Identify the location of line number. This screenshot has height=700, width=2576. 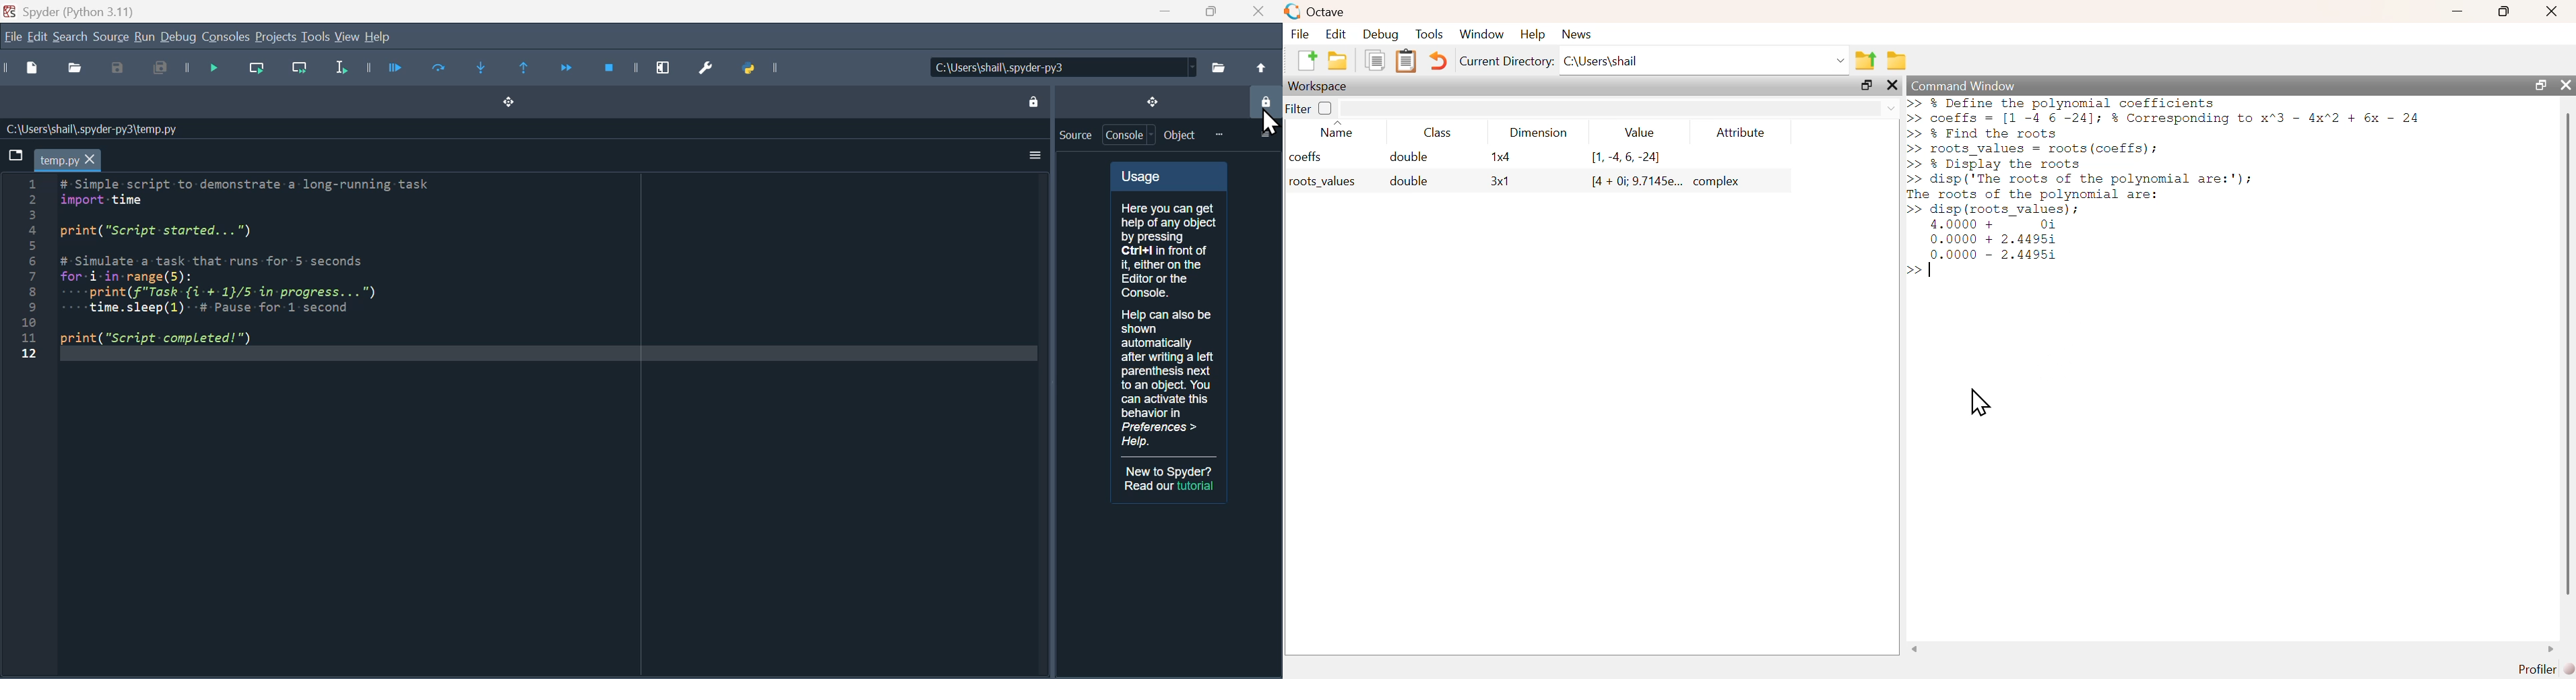
(28, 269).